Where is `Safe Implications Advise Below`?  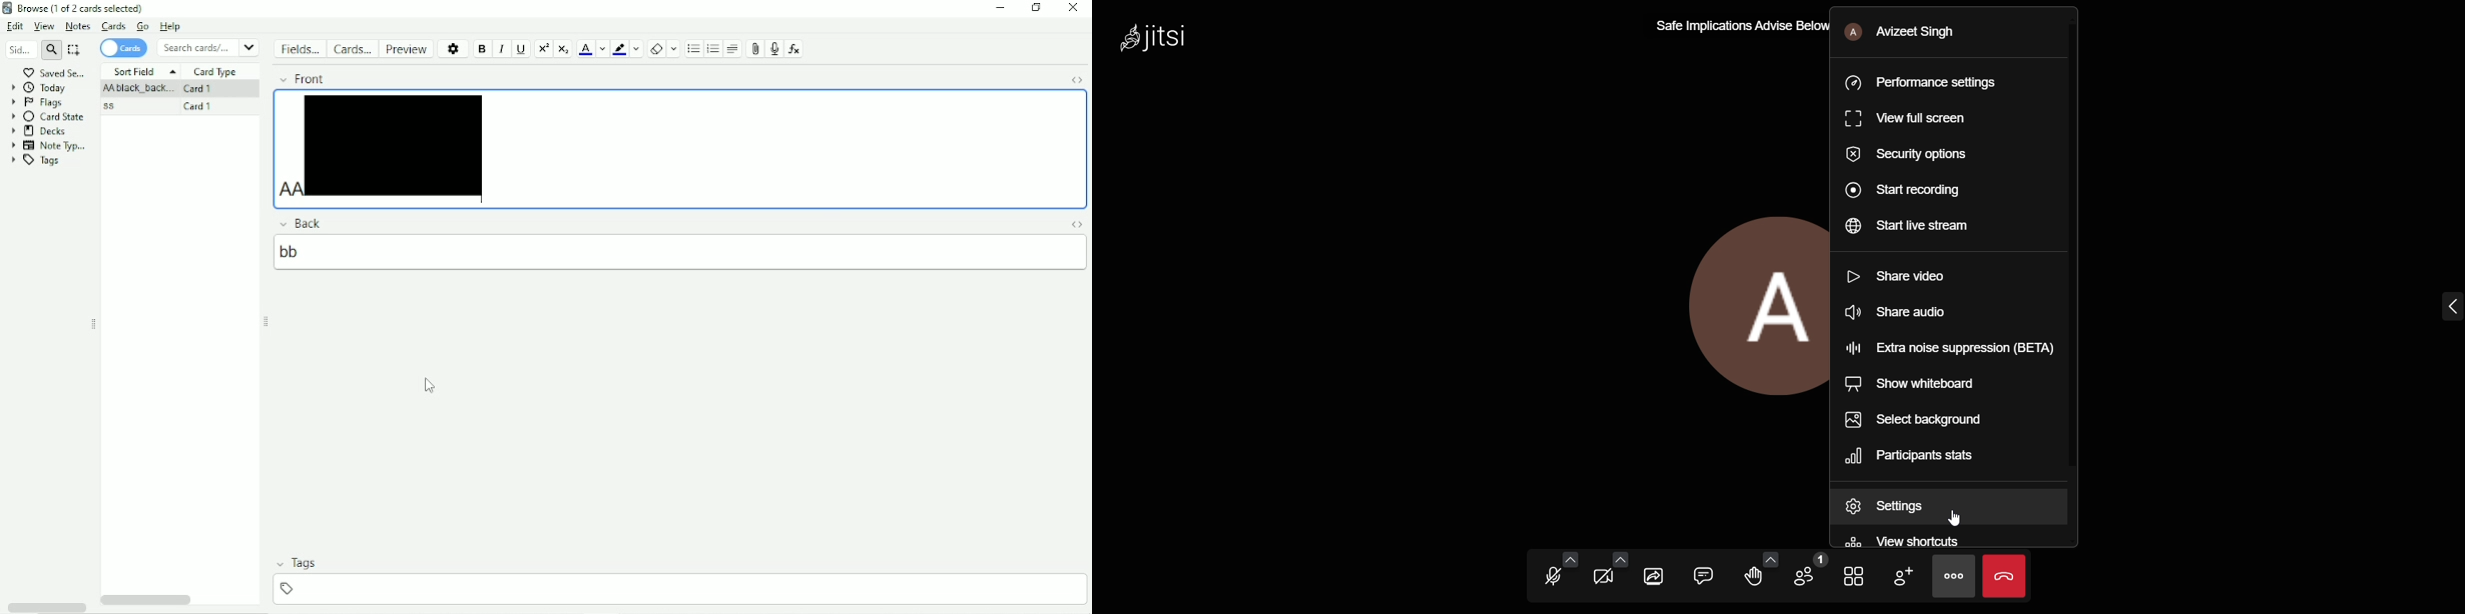 Safe Implications Advise Below is located at coordinates (1737, 25).